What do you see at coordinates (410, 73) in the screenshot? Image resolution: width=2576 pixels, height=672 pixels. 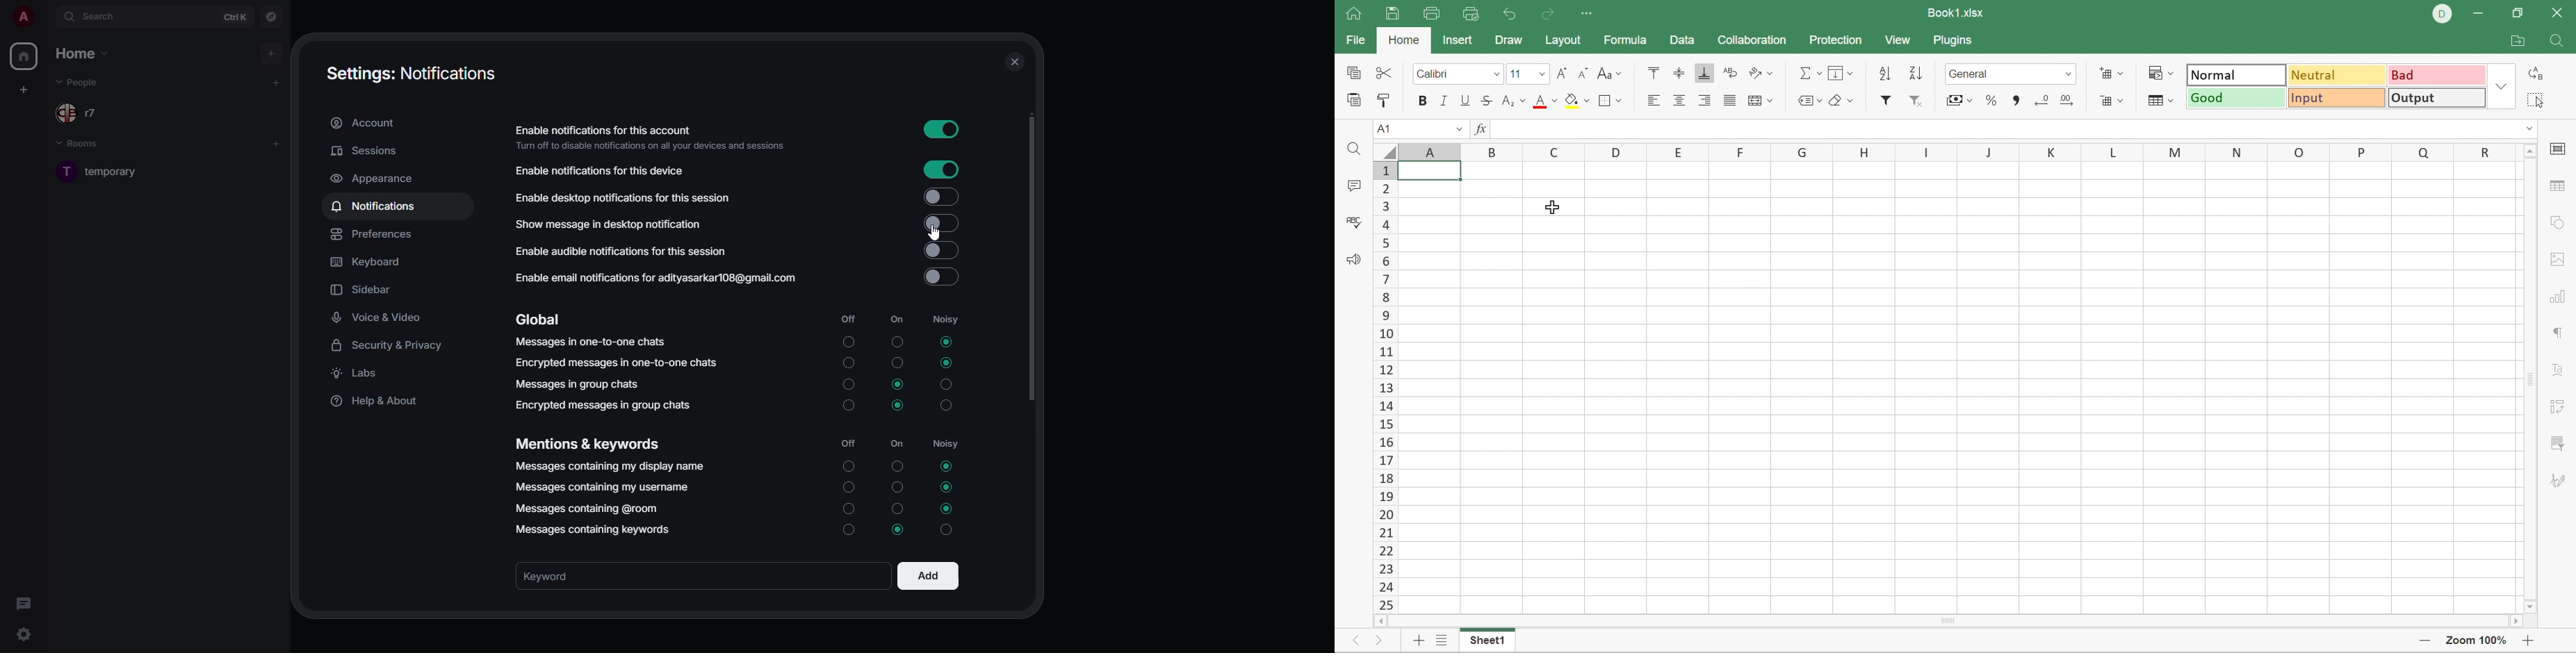 I see `settings notifications` at bounding box center [410, 73].